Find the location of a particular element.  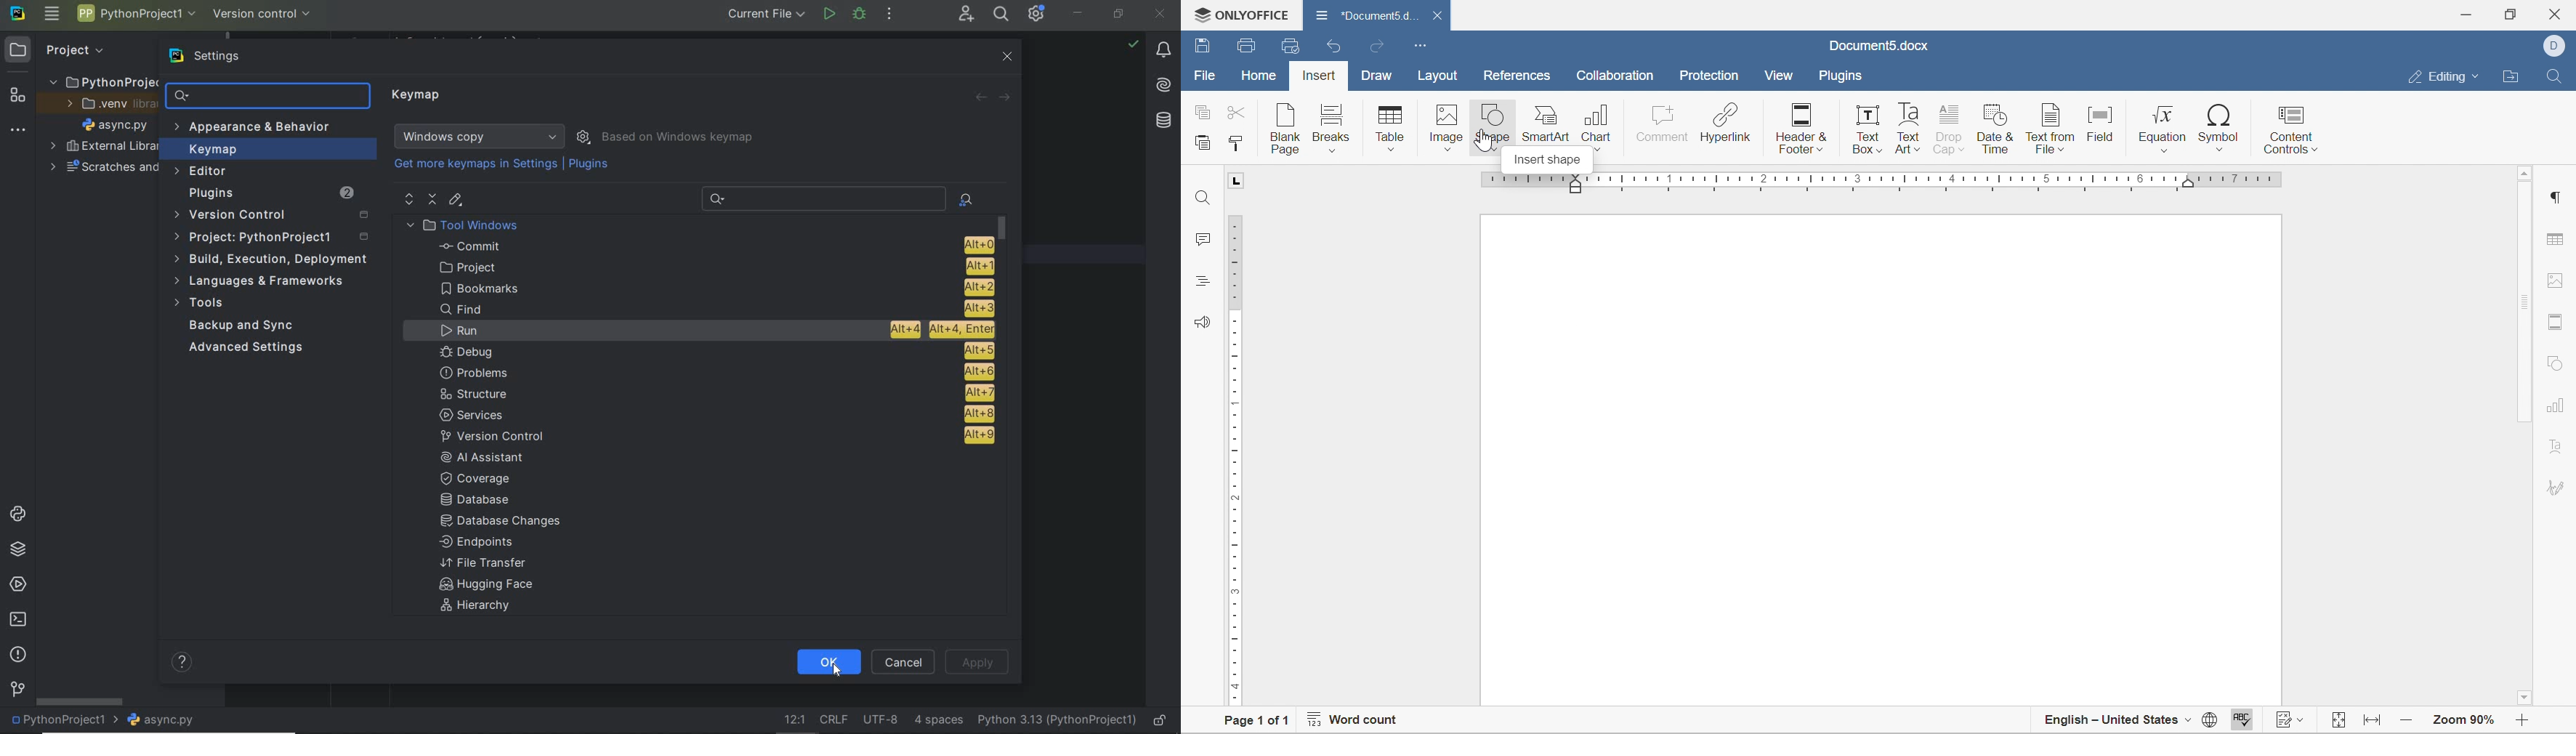

python consoles is located at coordinates (16, 514).